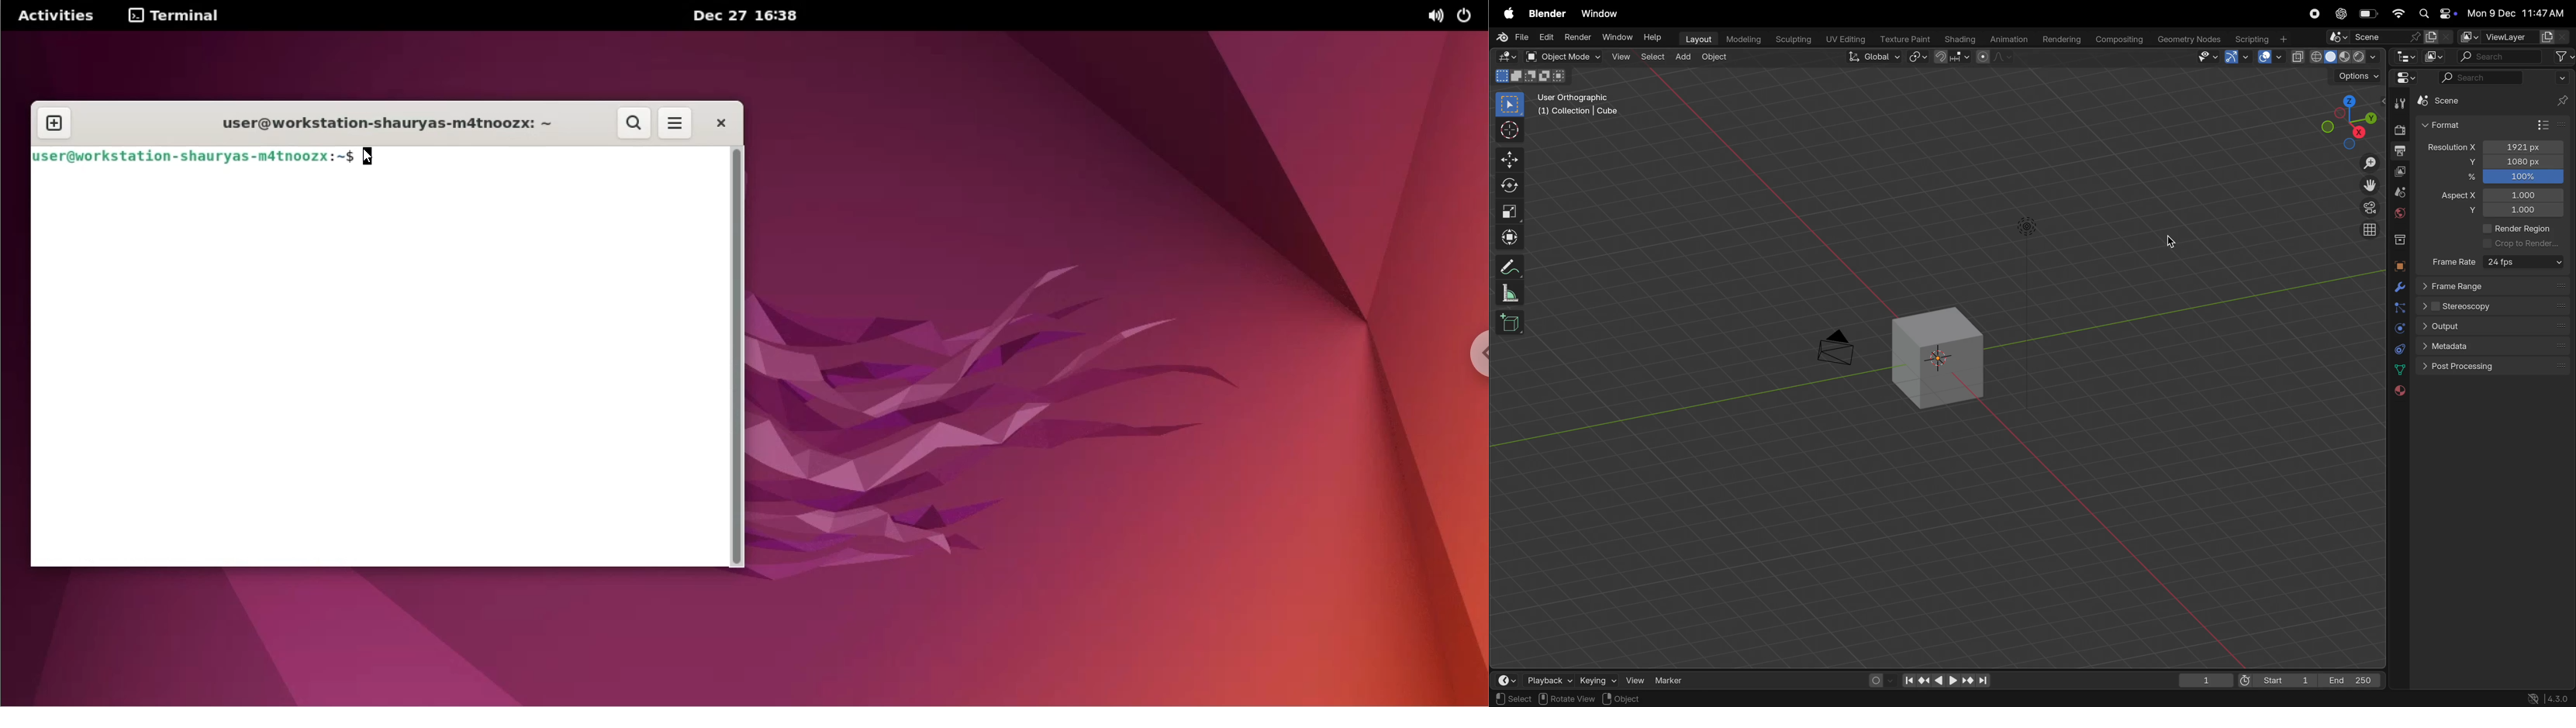 This screenshot has height=728, width=2576. I want to click on record, so click(2316, 15).